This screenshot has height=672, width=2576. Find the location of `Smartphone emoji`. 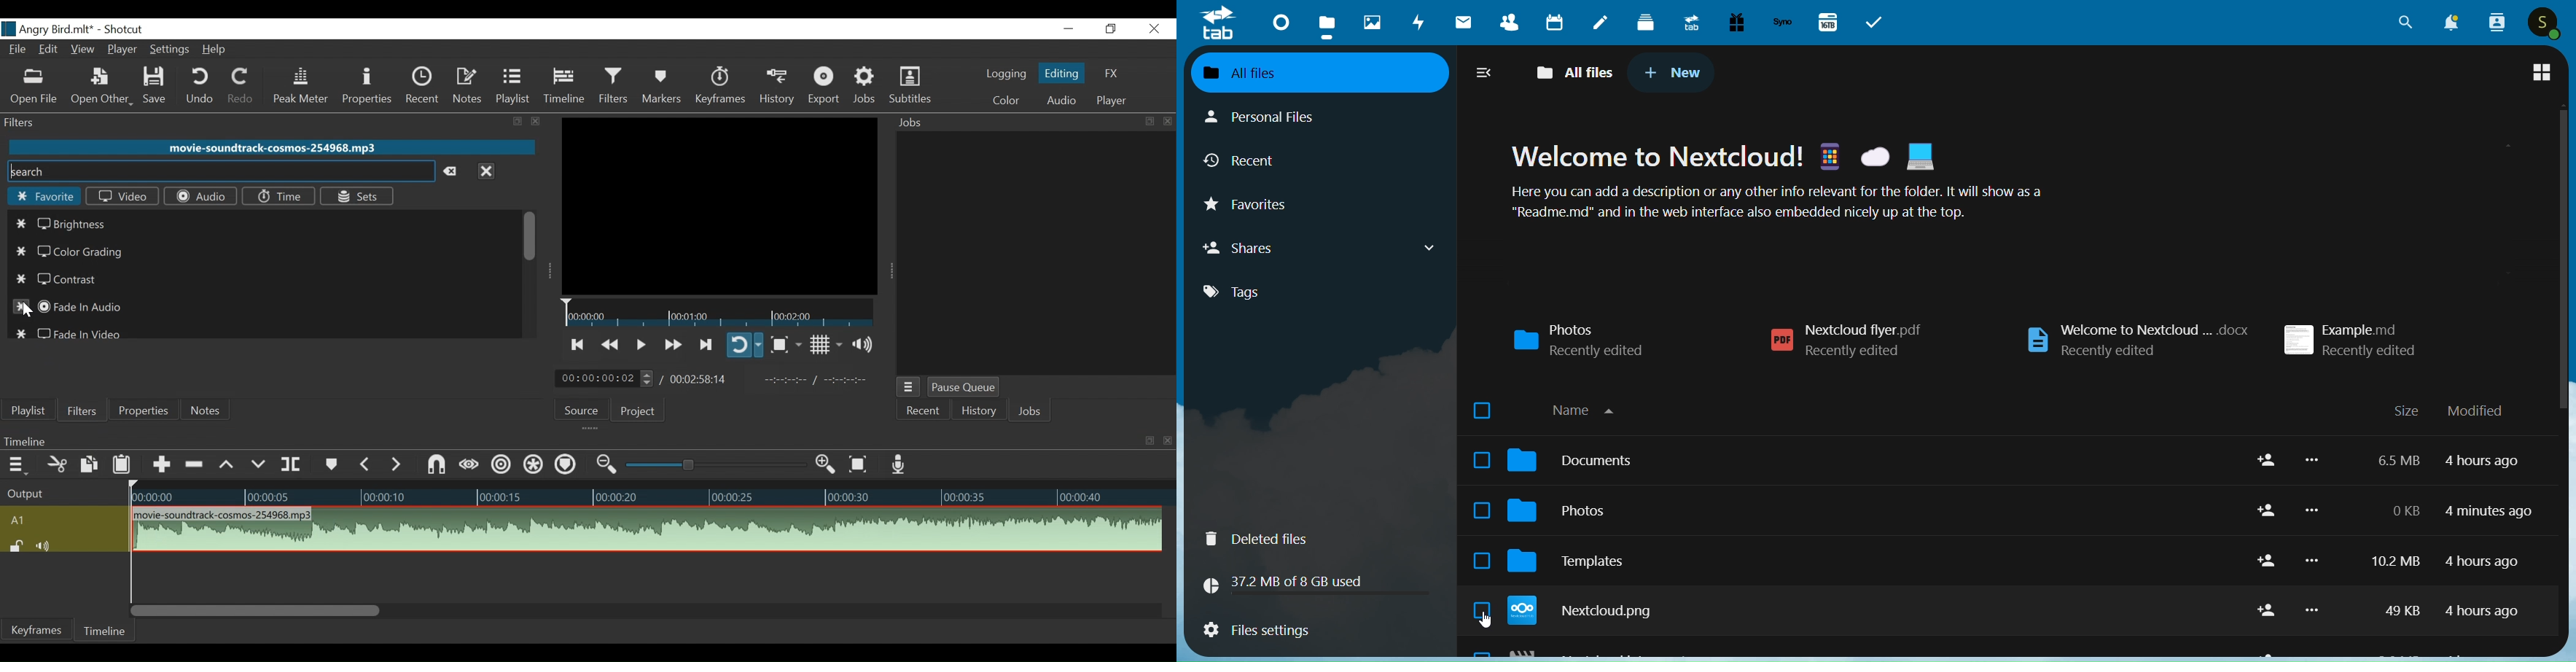

Smartphone emoji is located at coordinates (1829, 155).